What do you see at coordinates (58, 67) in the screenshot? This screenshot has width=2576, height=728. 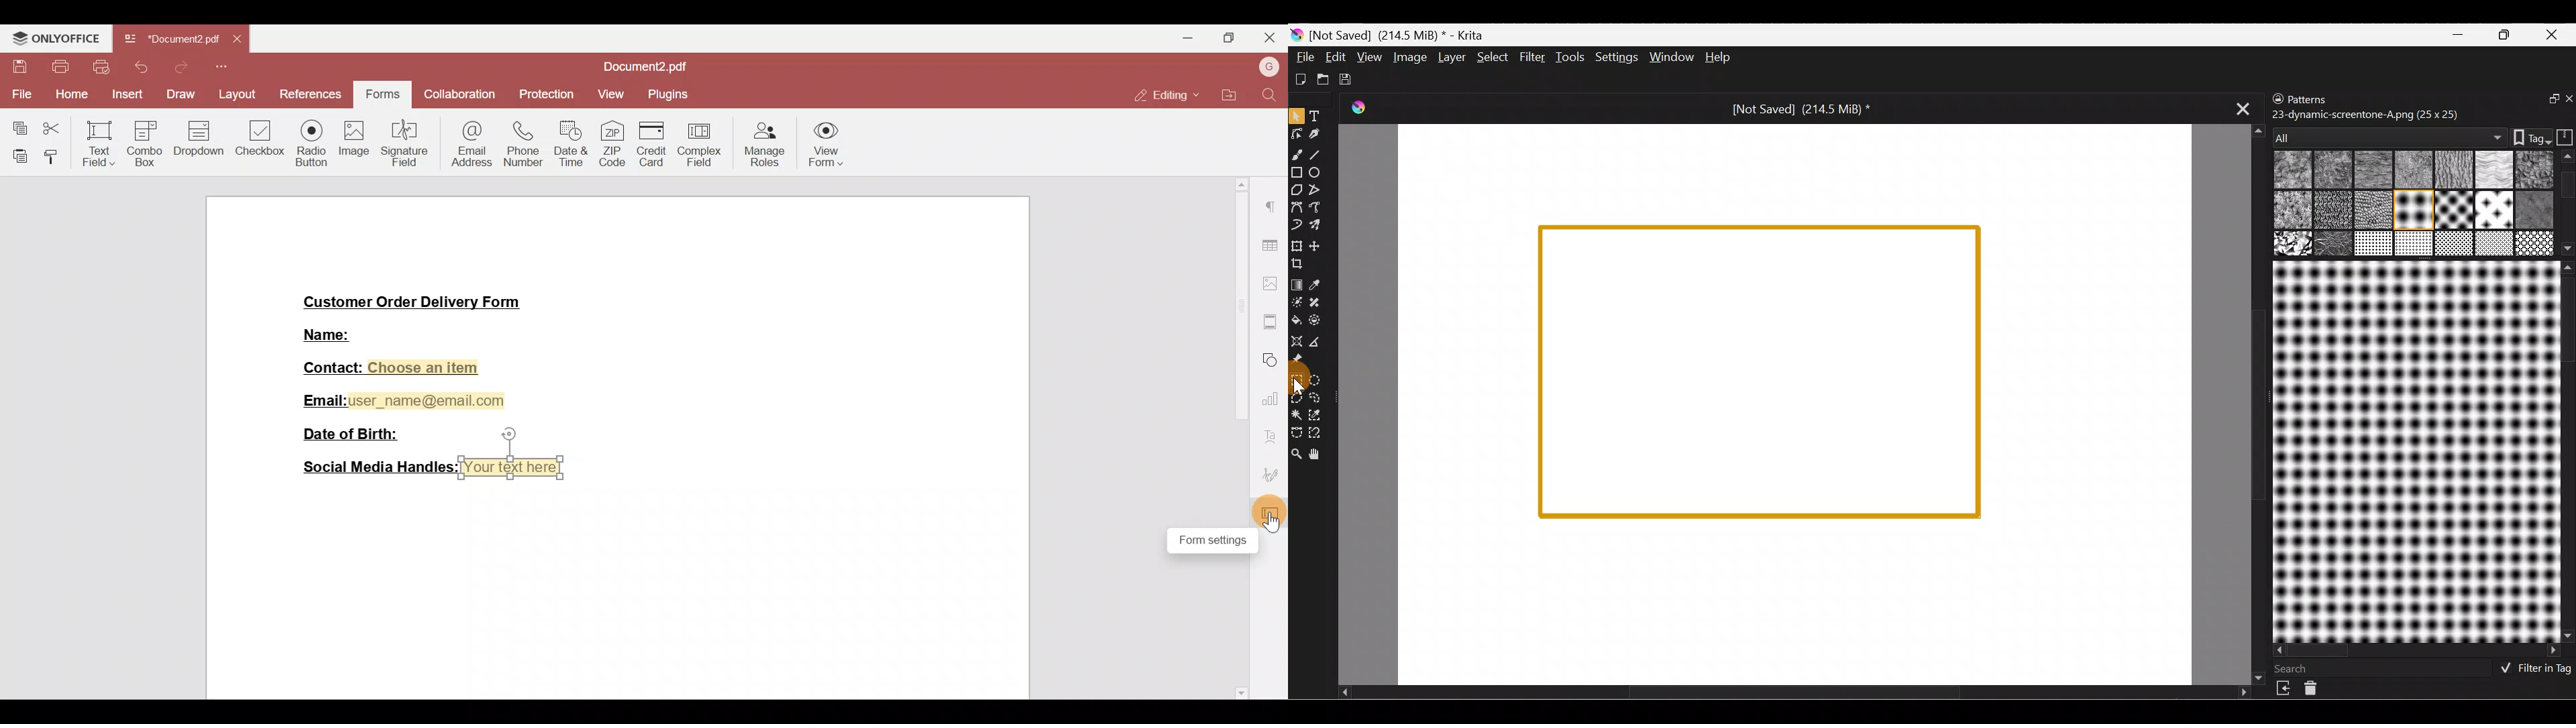 I see `Print file` at bounding box center [58, 67].